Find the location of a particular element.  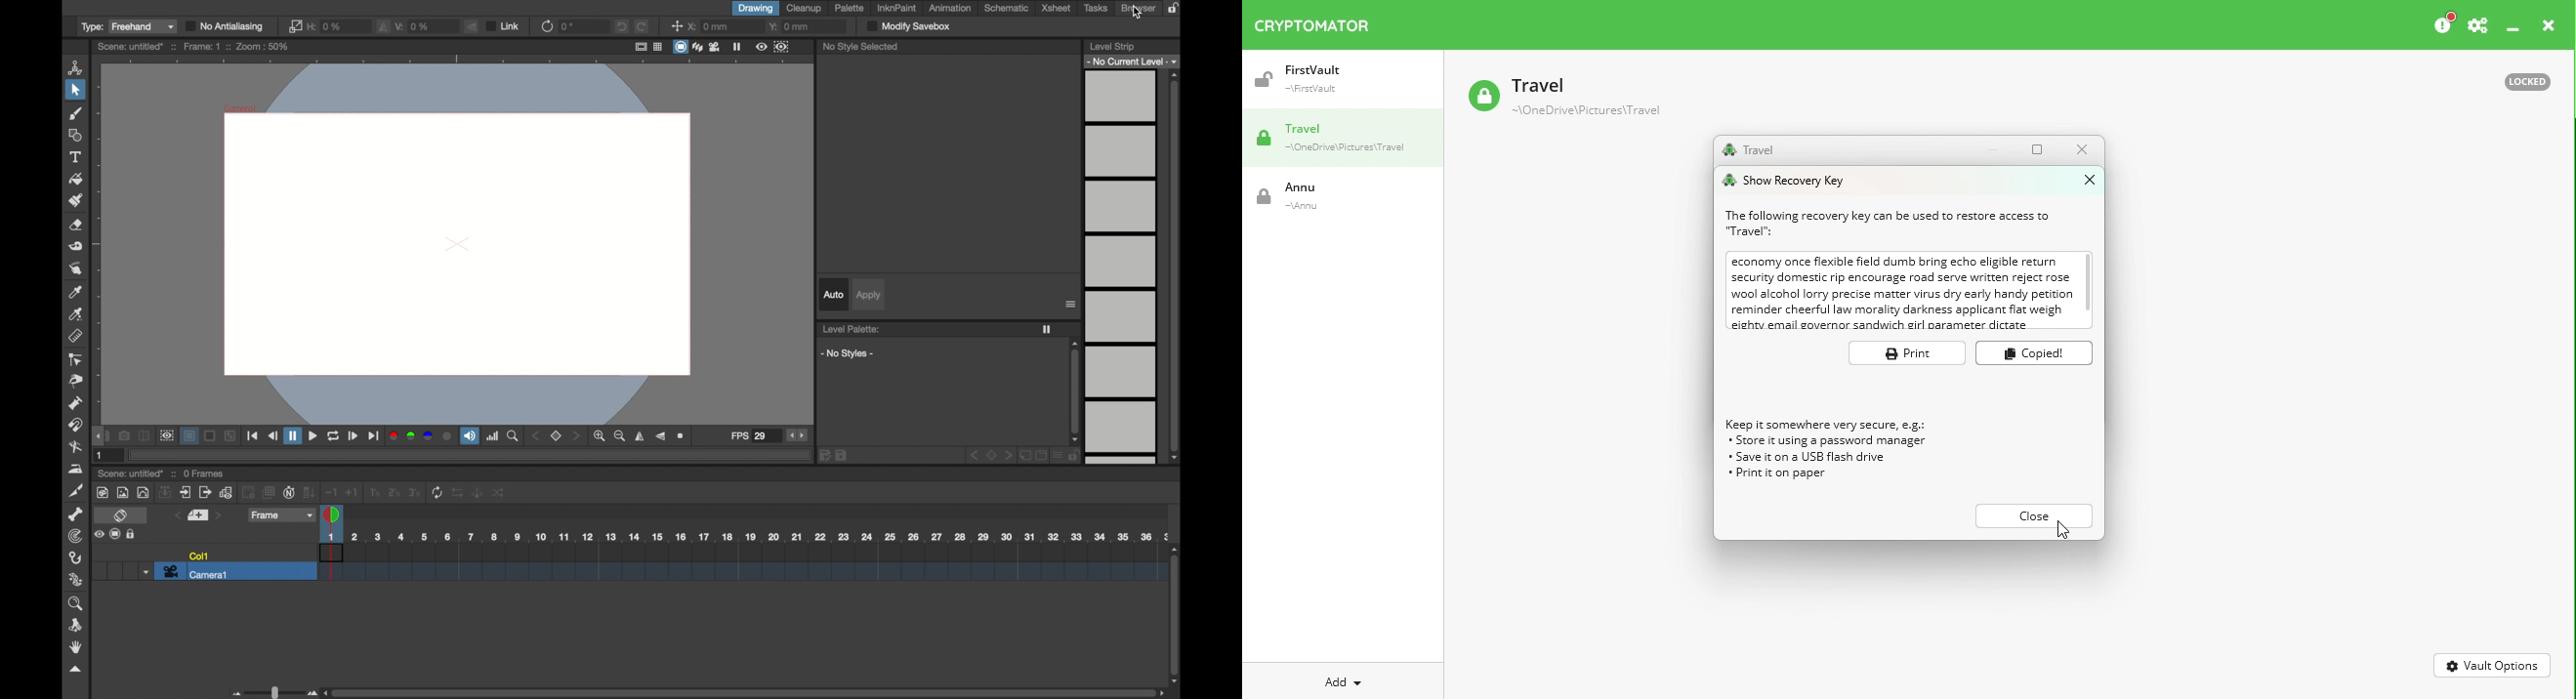

Travel is located at coordinates (1748, 150).